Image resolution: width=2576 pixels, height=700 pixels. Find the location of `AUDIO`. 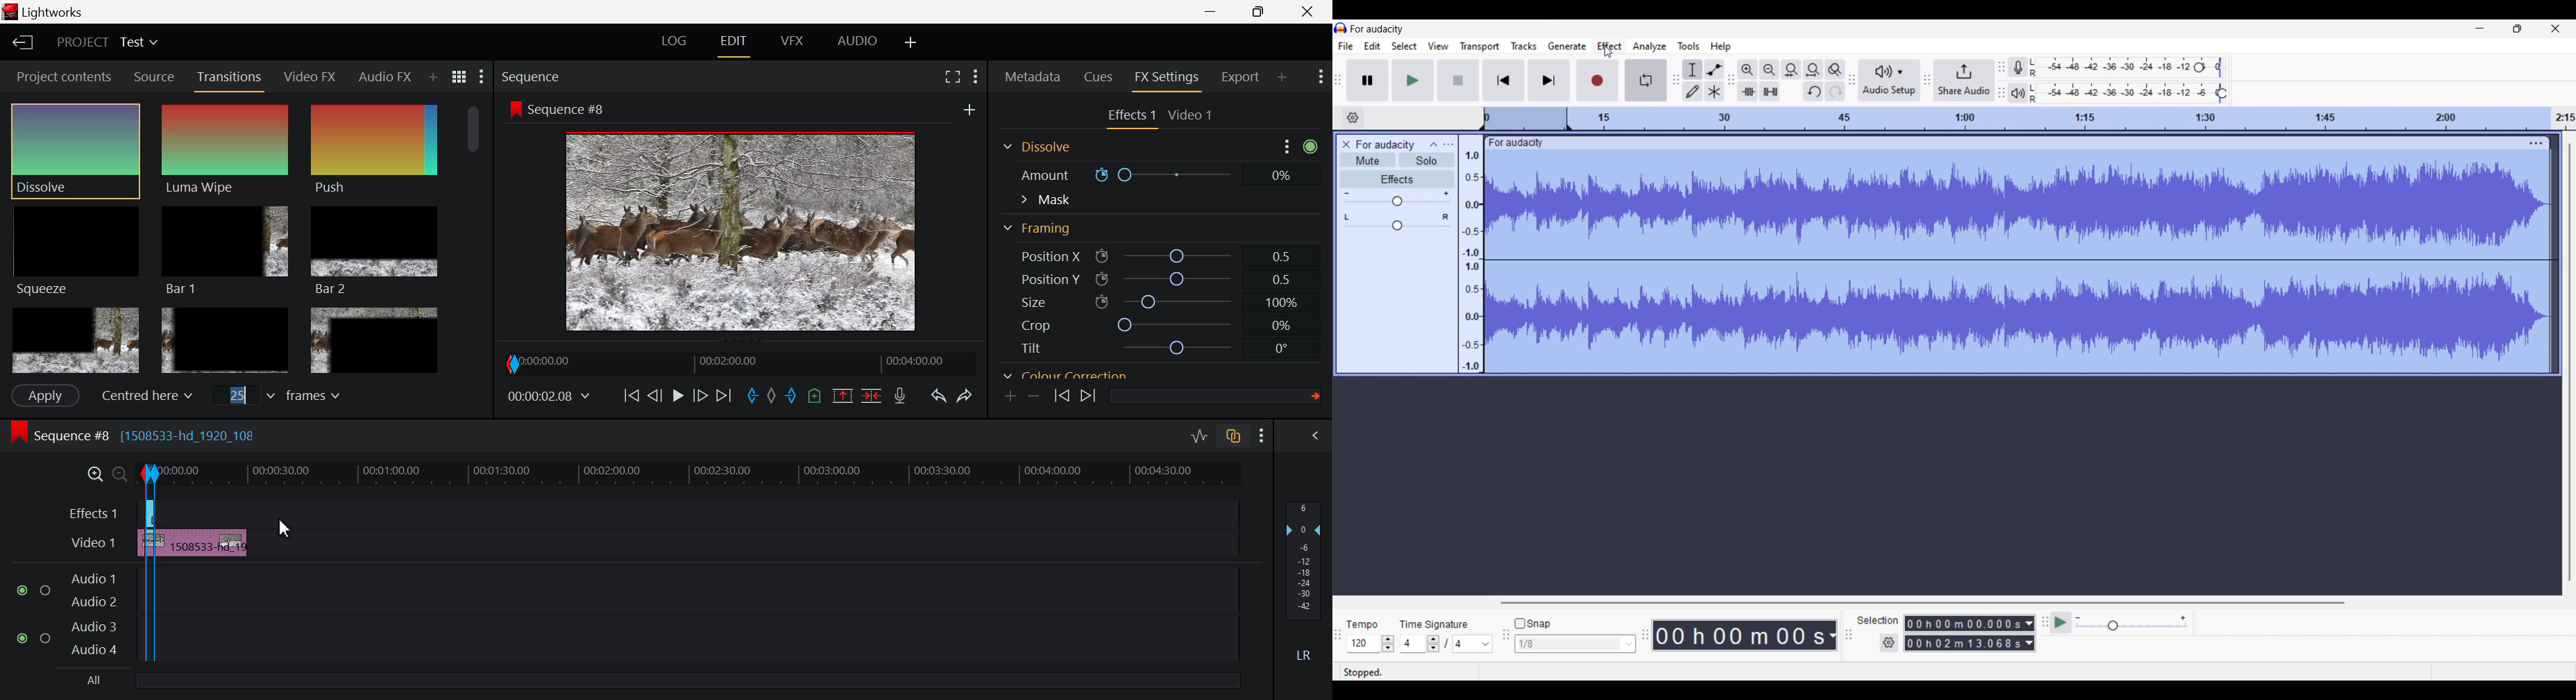

AUDIO is located at coordinates (858, 40).